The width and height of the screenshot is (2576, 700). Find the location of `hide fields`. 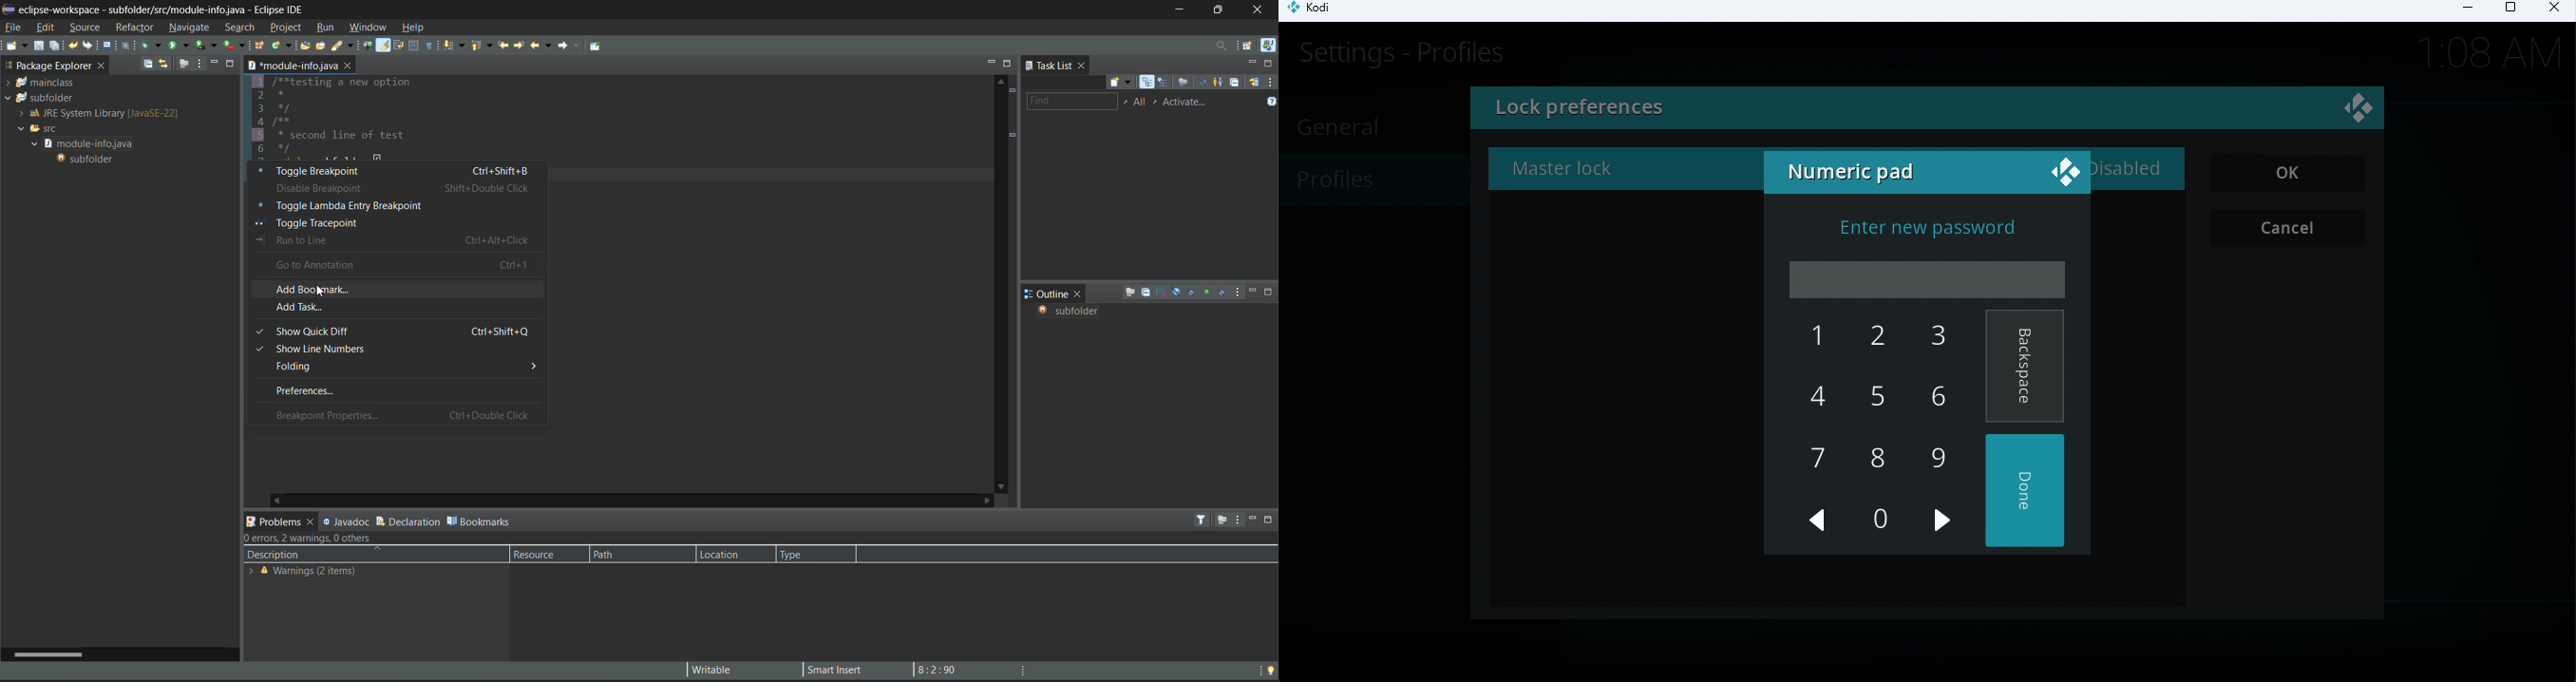

hide fields is located at coordinates (1177, 291).